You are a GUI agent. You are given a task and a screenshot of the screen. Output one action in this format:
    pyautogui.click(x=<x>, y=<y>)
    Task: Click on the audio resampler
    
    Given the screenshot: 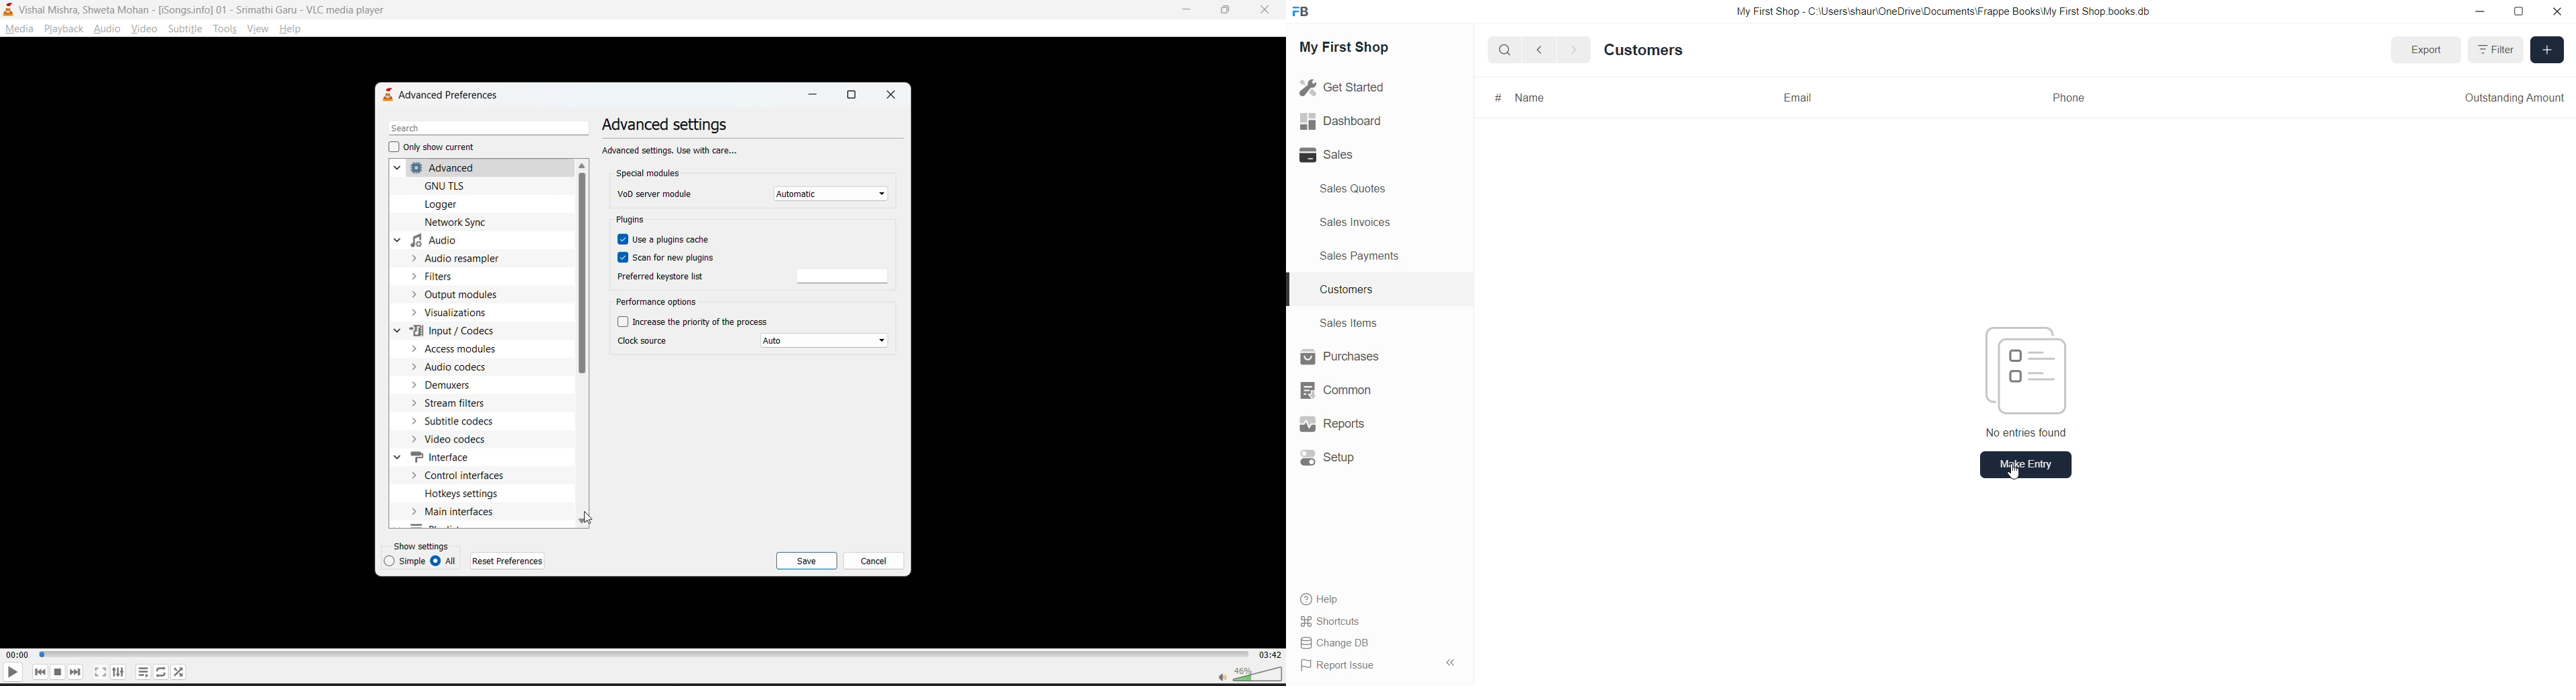 What is the action you would take?
    pyautogui.click(x=461, y=259)
    